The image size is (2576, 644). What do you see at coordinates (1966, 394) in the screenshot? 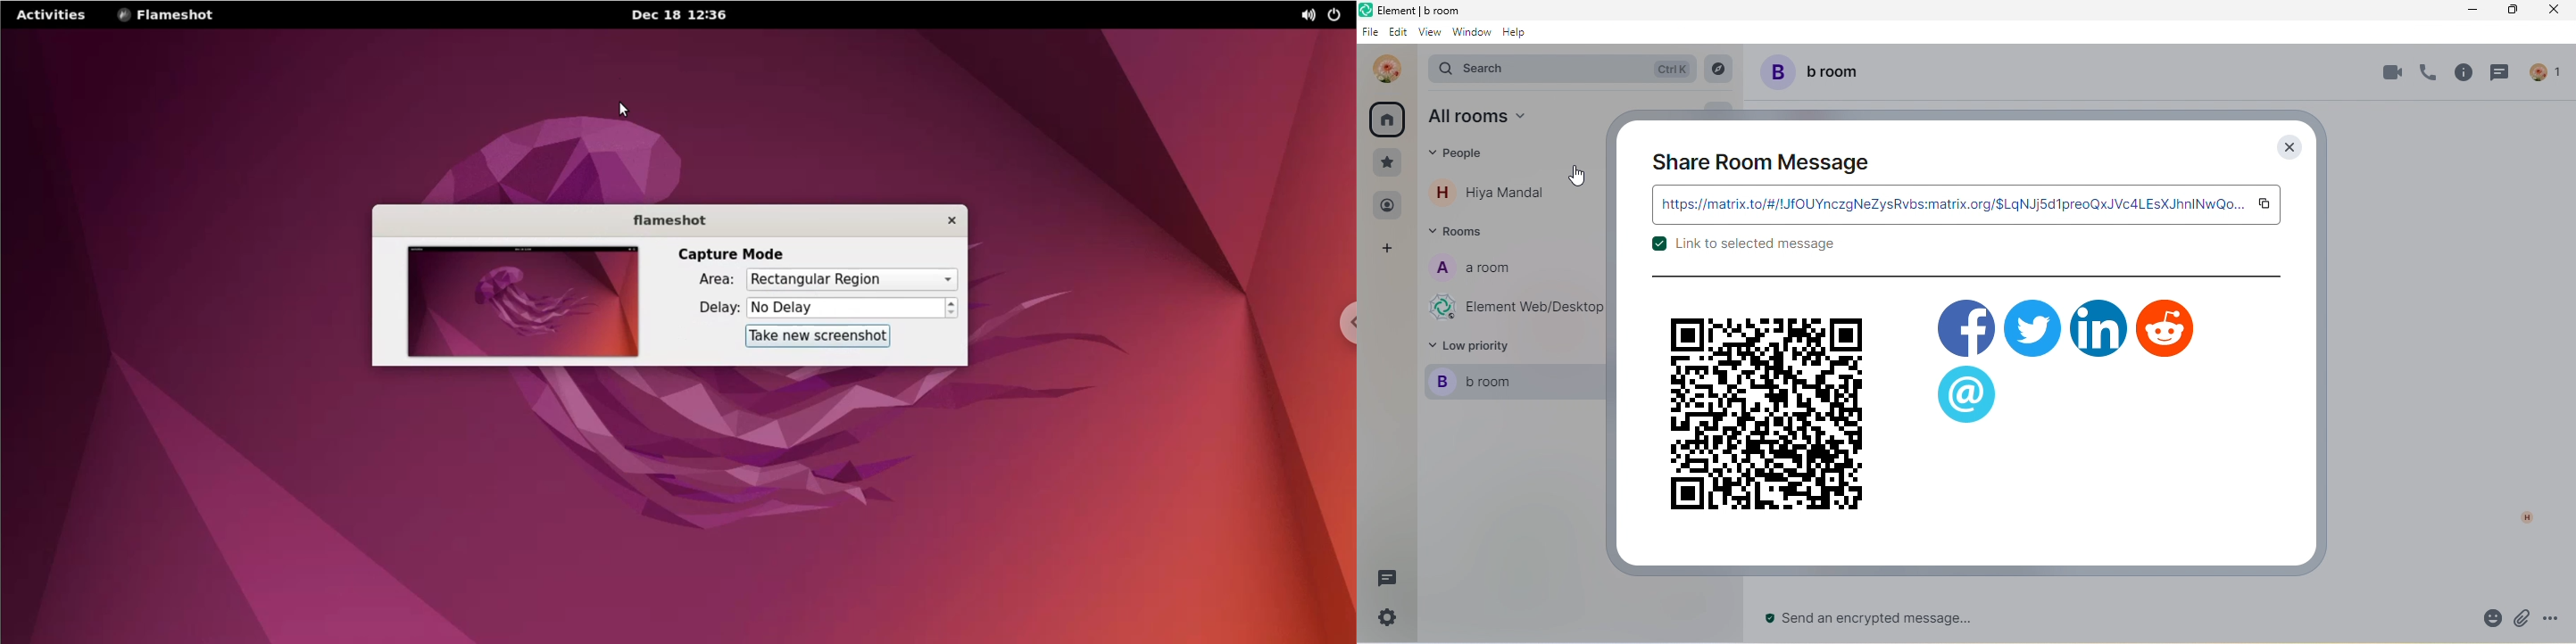
I see `web` at bounding box center [1966, 394].